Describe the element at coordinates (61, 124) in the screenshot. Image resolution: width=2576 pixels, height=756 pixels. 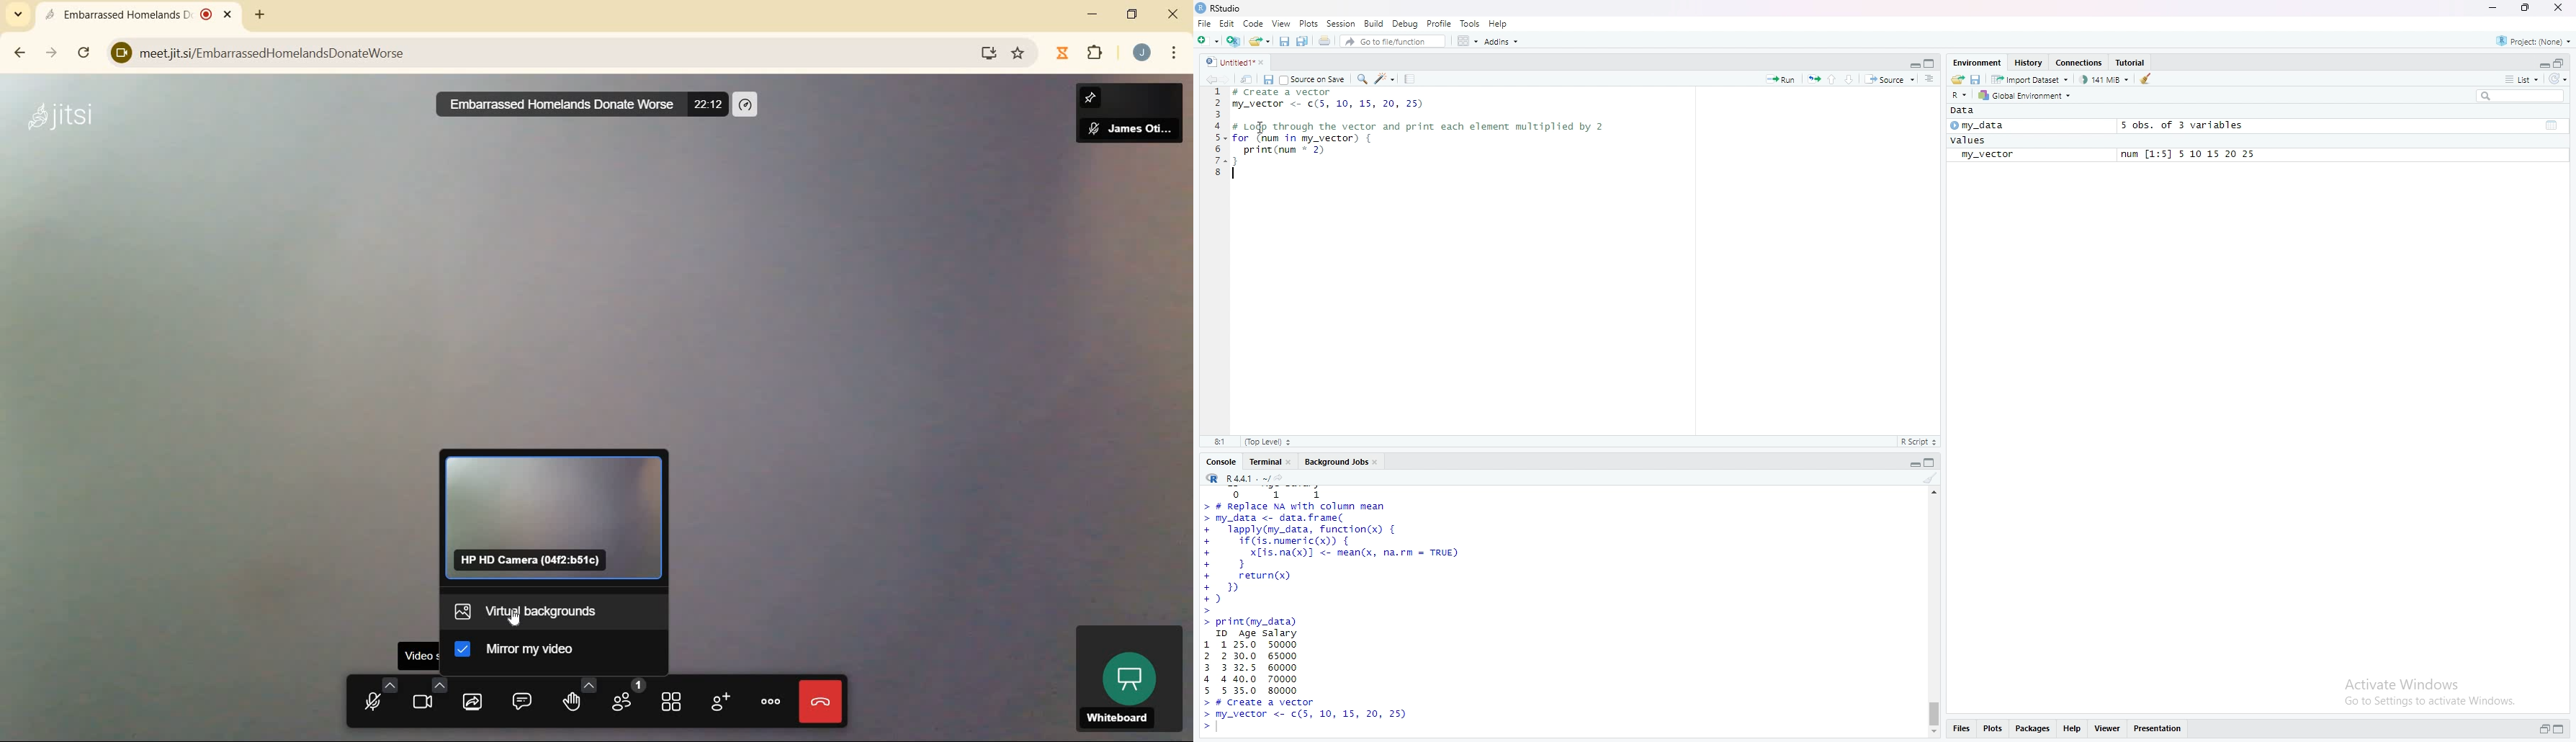
I see `jitsi` at that location.